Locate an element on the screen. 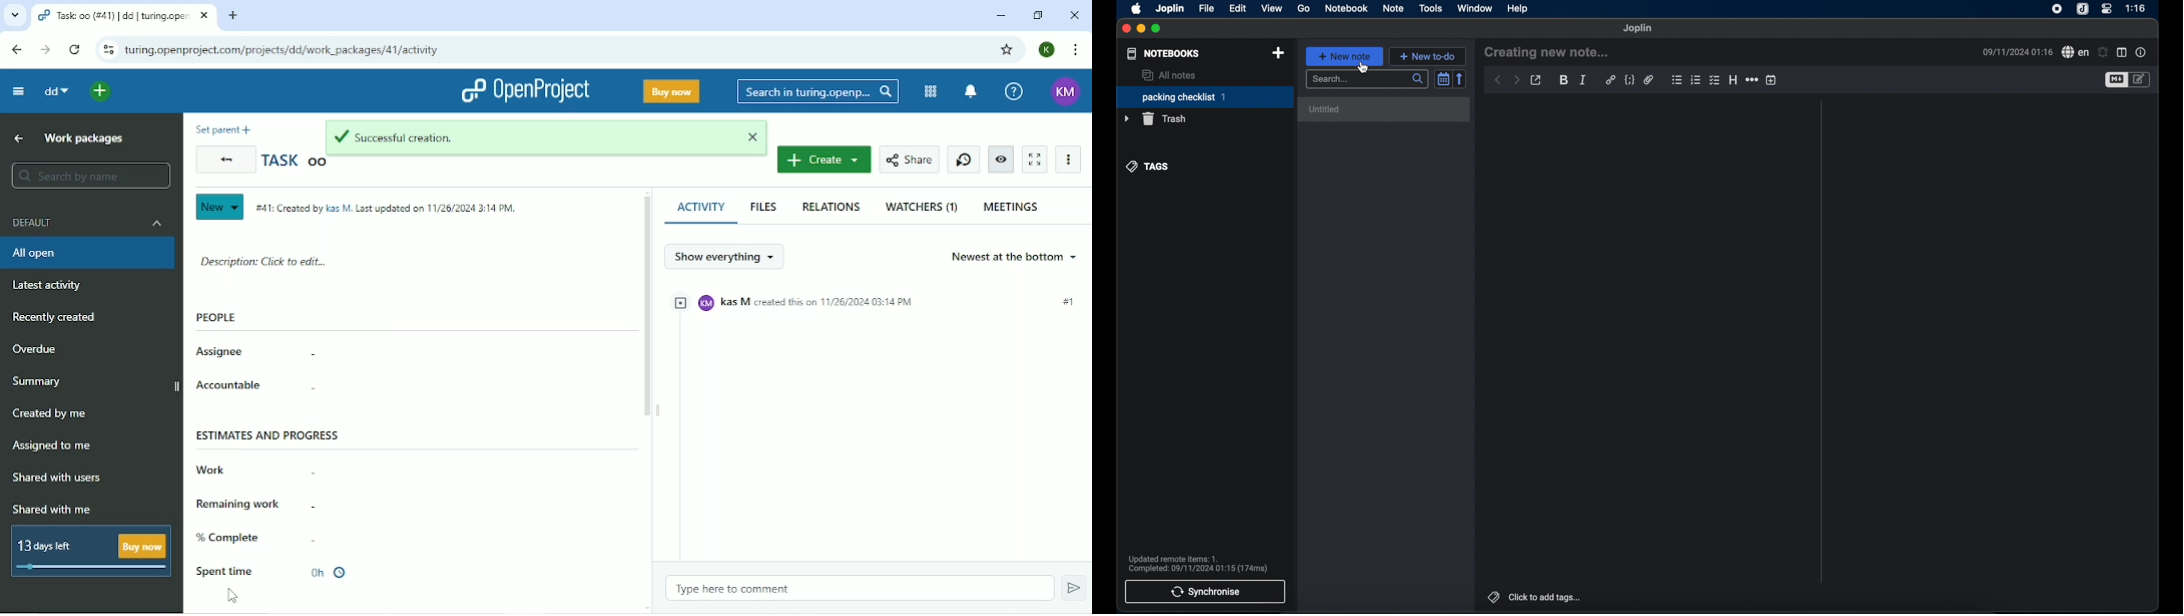 The width and height of the screenshot is (2184, 616). K is located at coordinates (1046, 49).